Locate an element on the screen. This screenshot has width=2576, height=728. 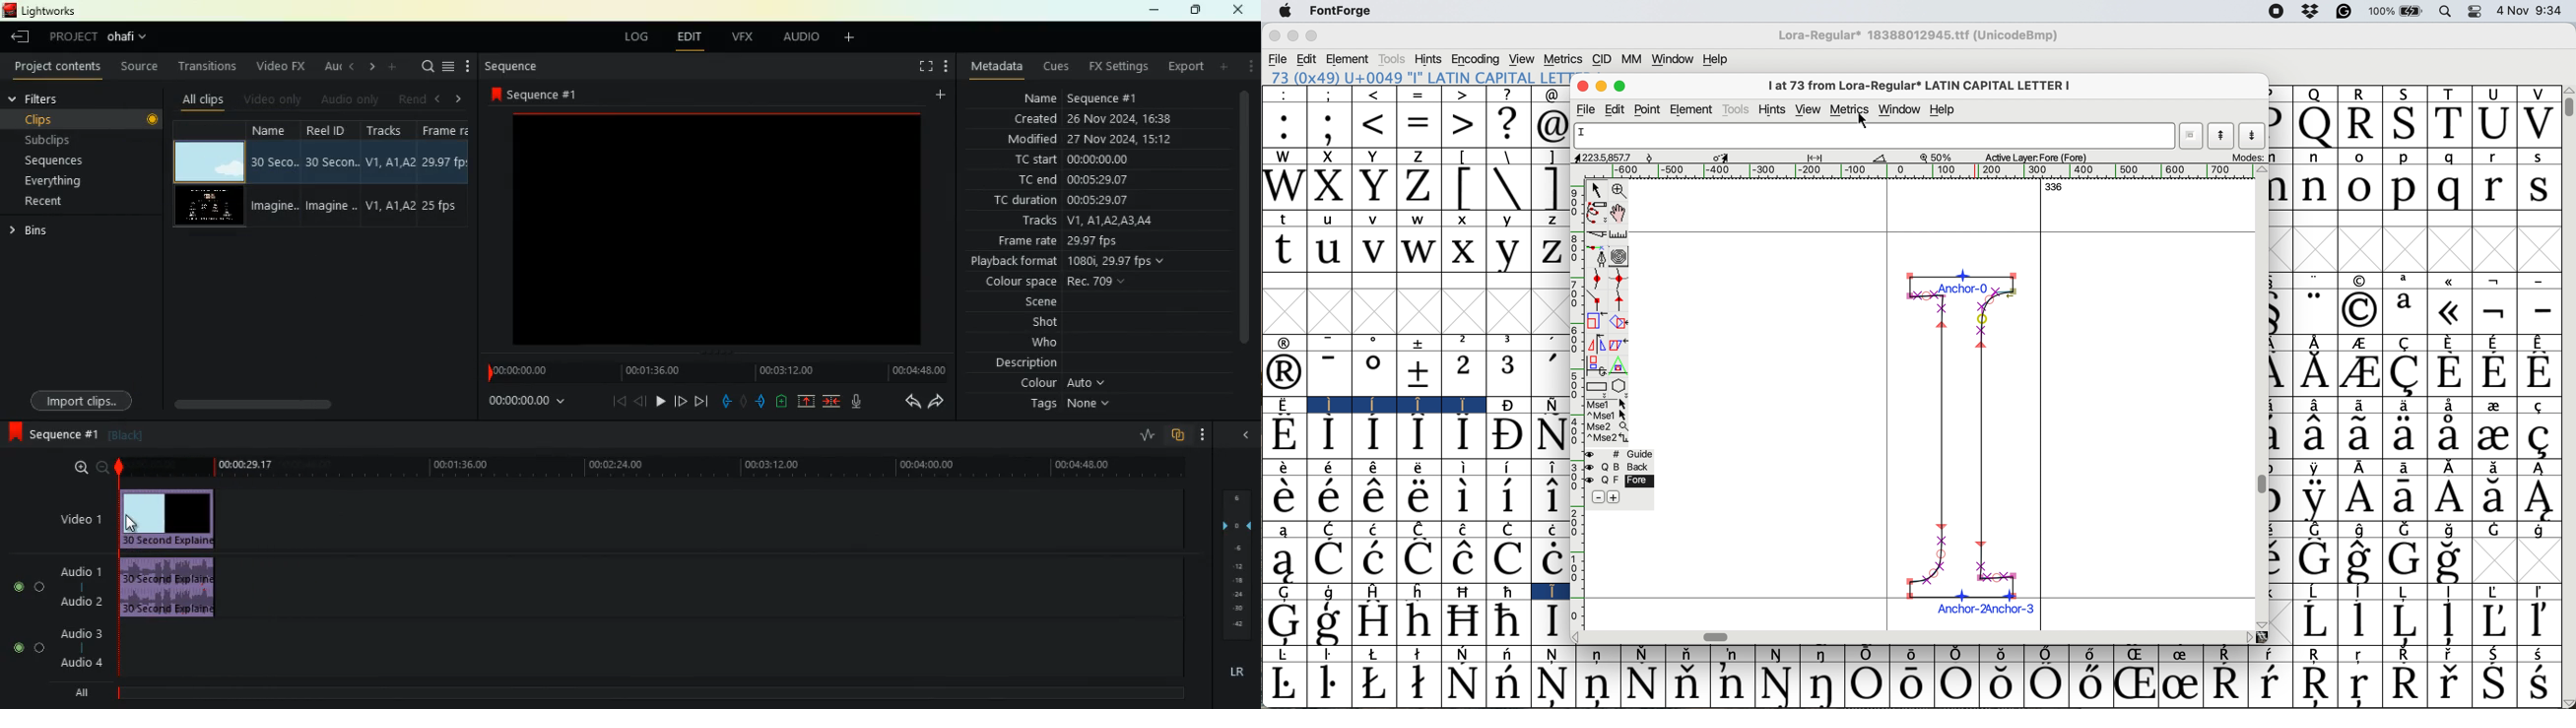
 is located at coordinates (1591, 465).